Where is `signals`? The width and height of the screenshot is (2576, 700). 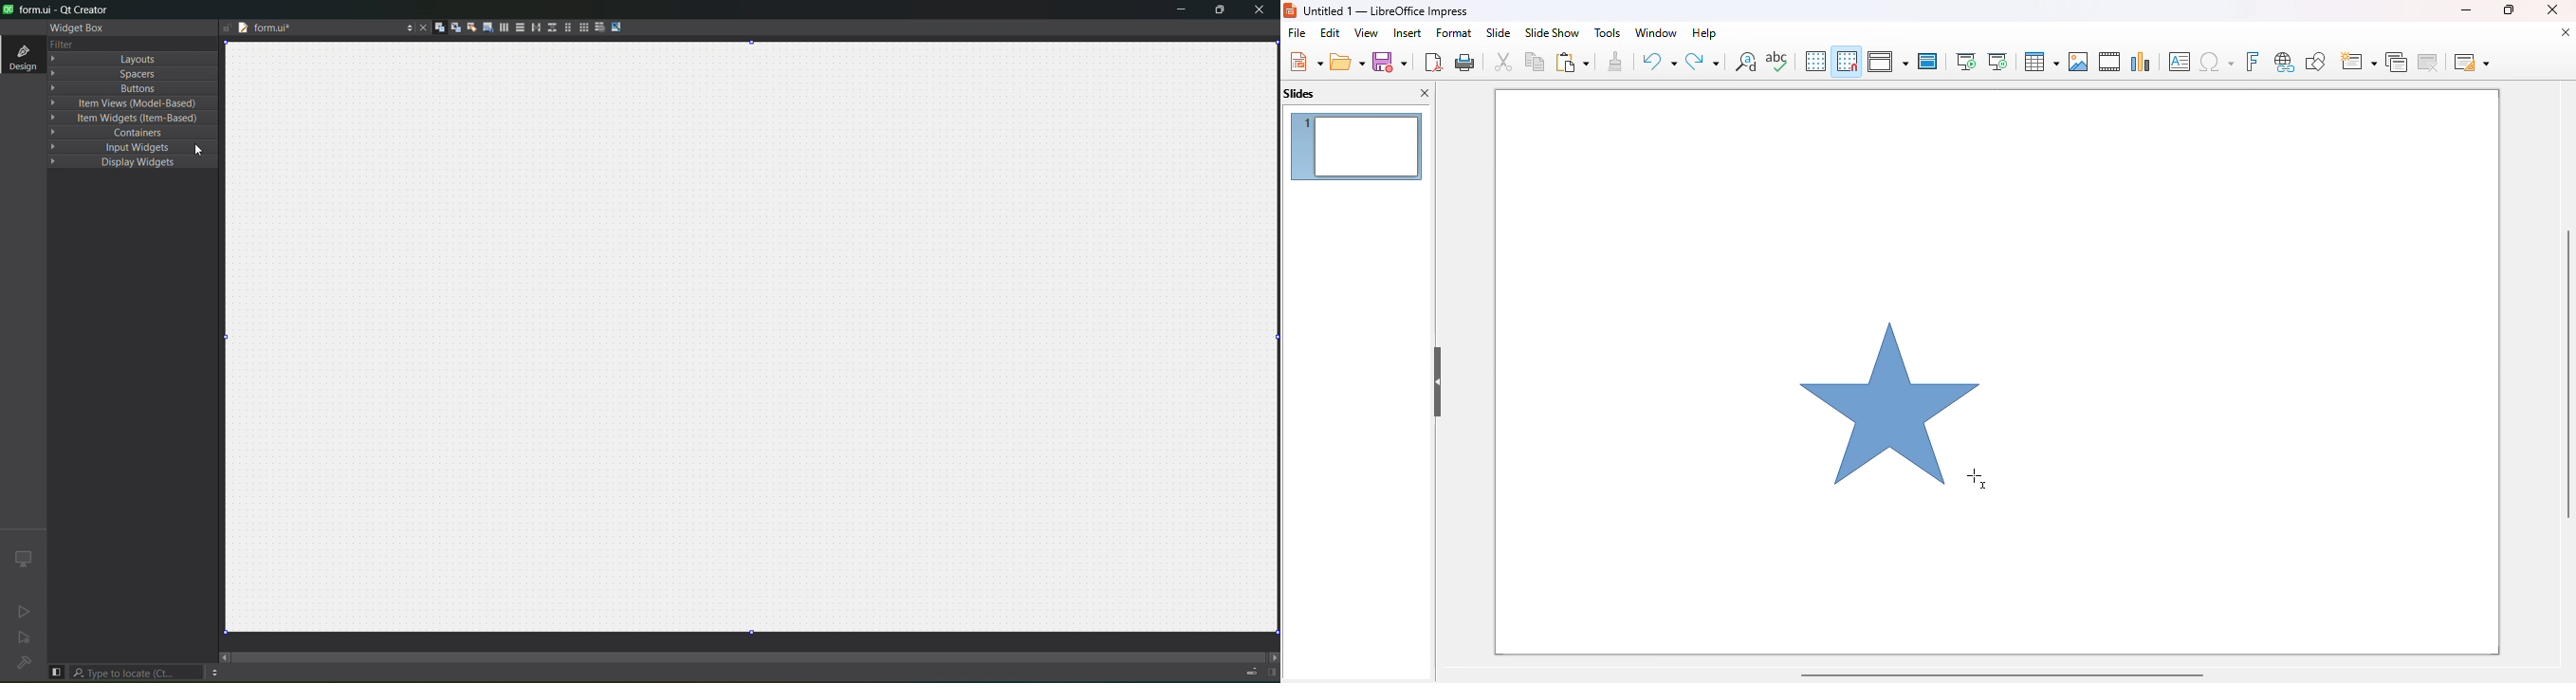
signals is located at coordinates (450, 27).